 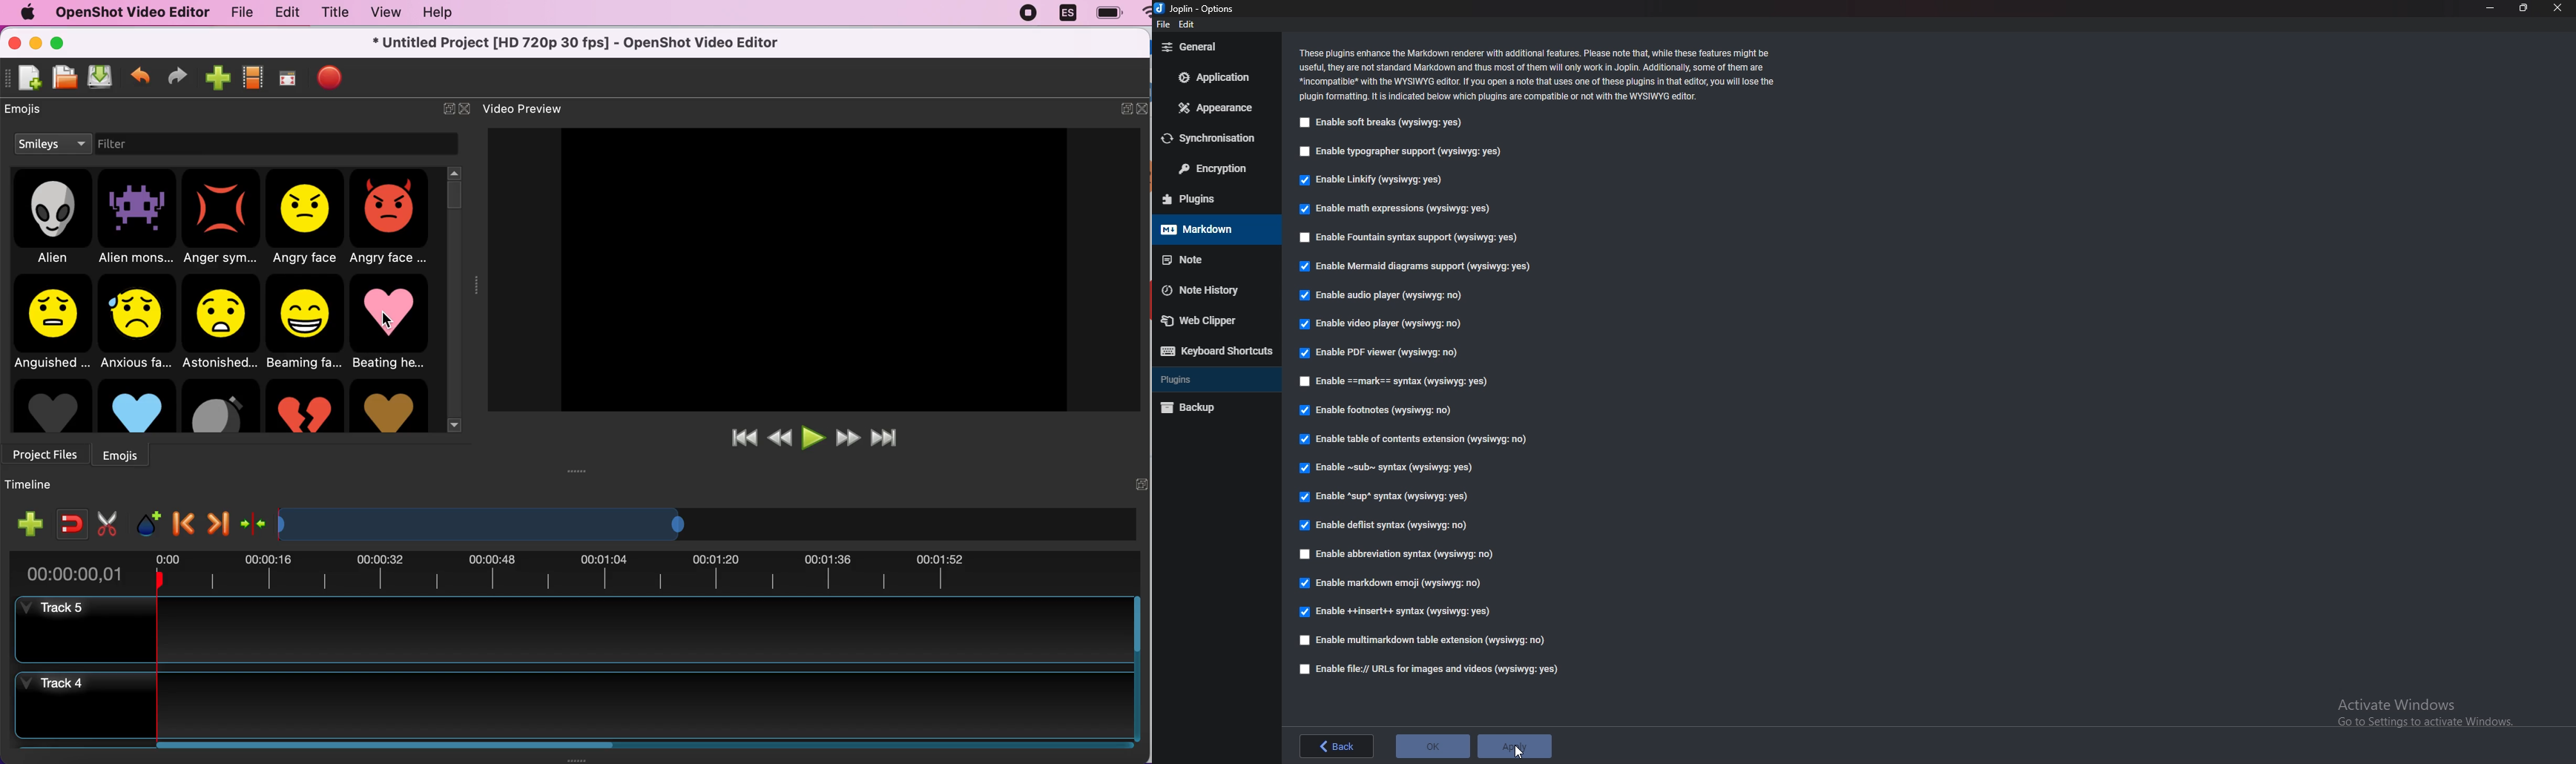 What do you see at coordinates (222, 322) in the screenshot?
I see `astonished` at bounding box center [222, 322].